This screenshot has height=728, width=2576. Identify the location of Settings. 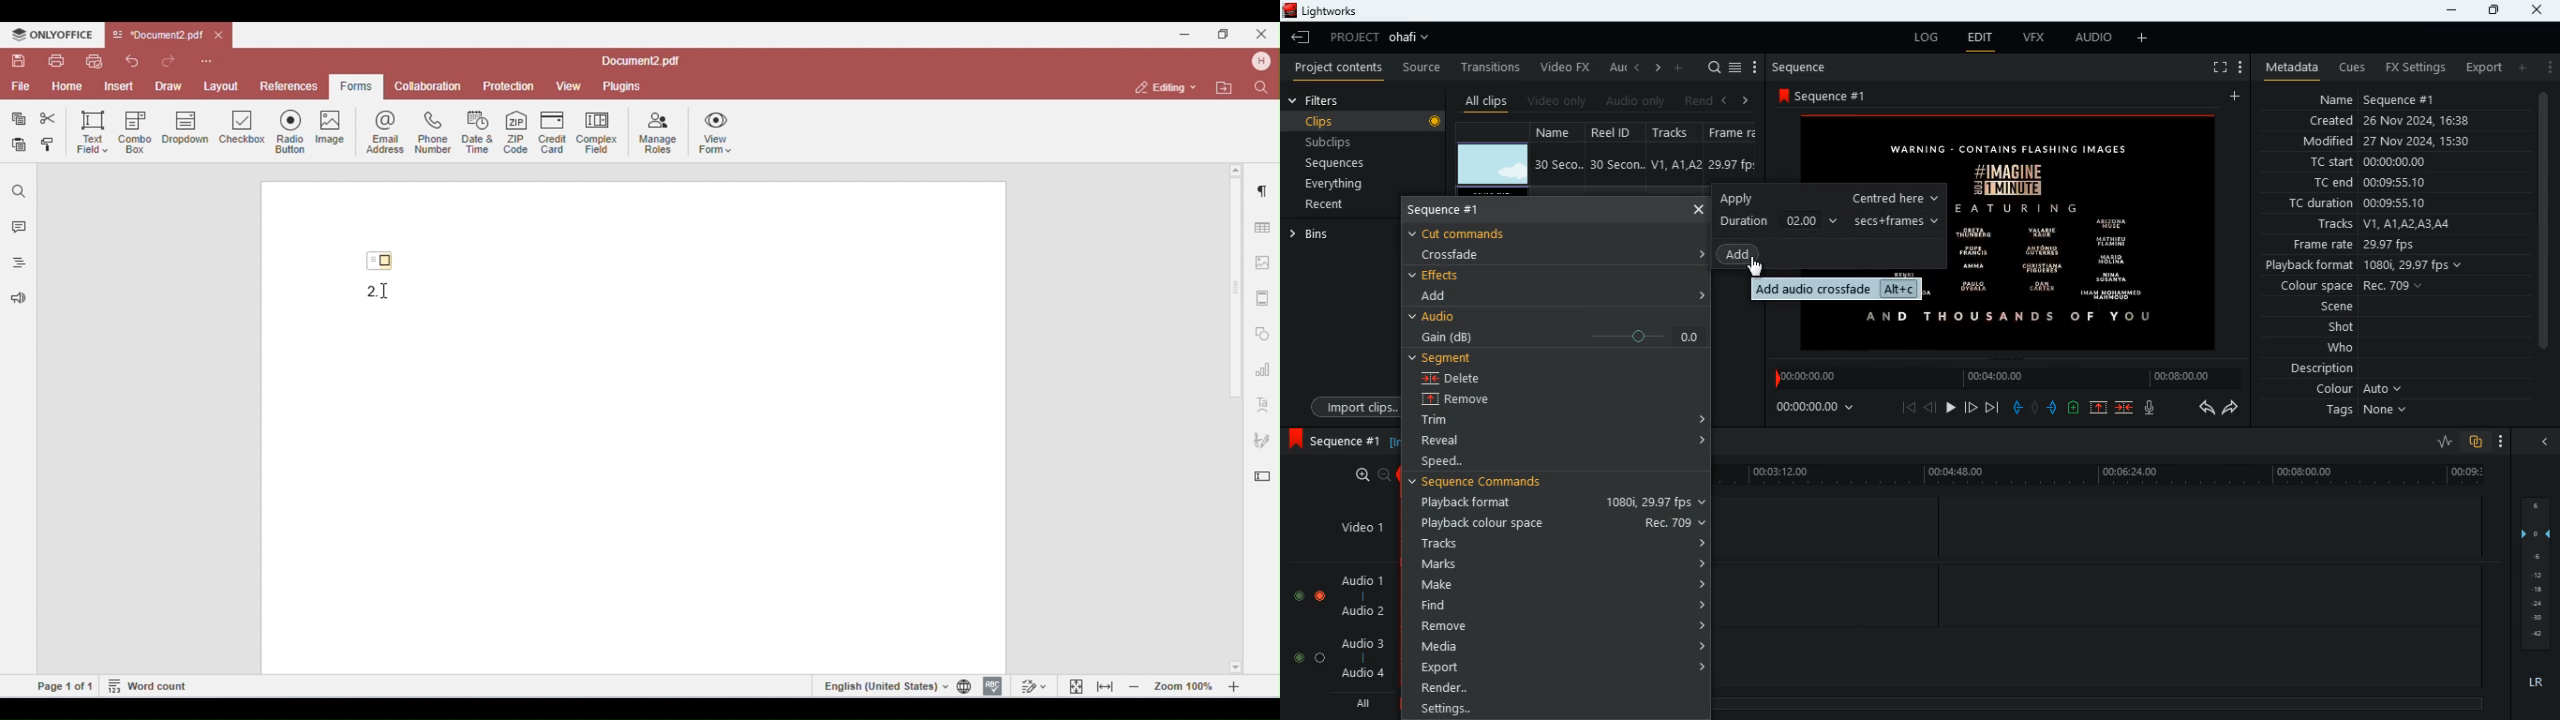
(1558, 707).